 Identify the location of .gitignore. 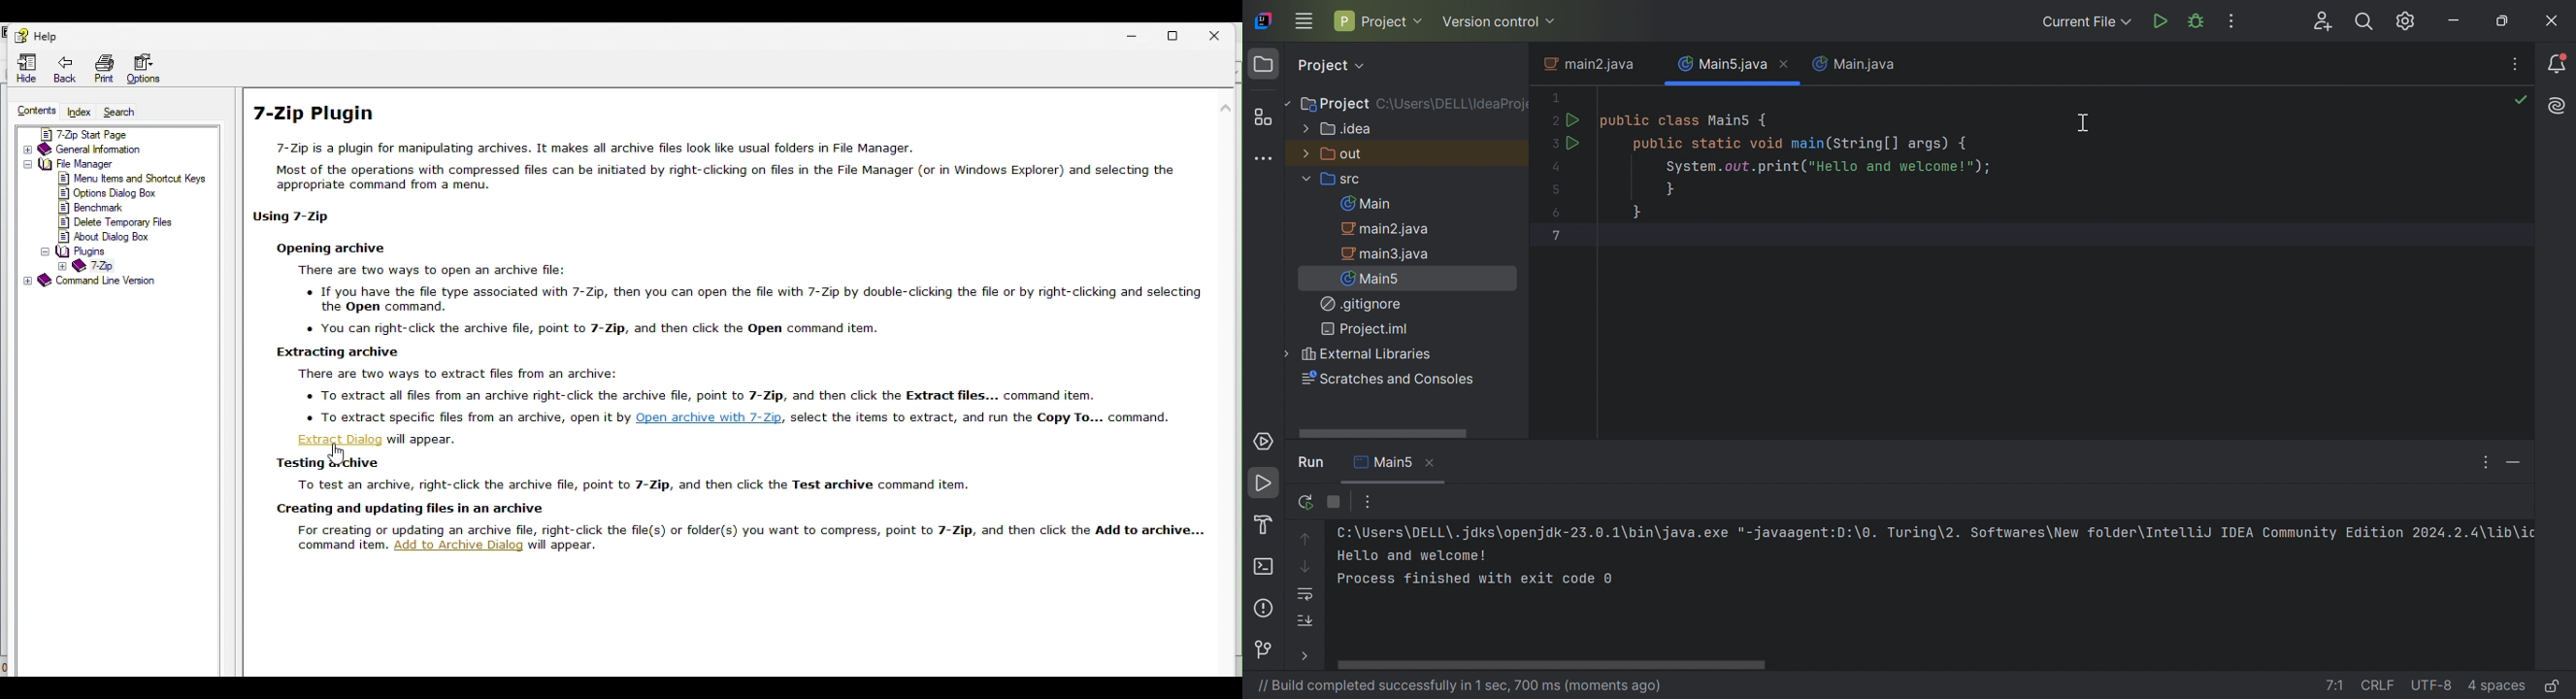
(1360, 304).